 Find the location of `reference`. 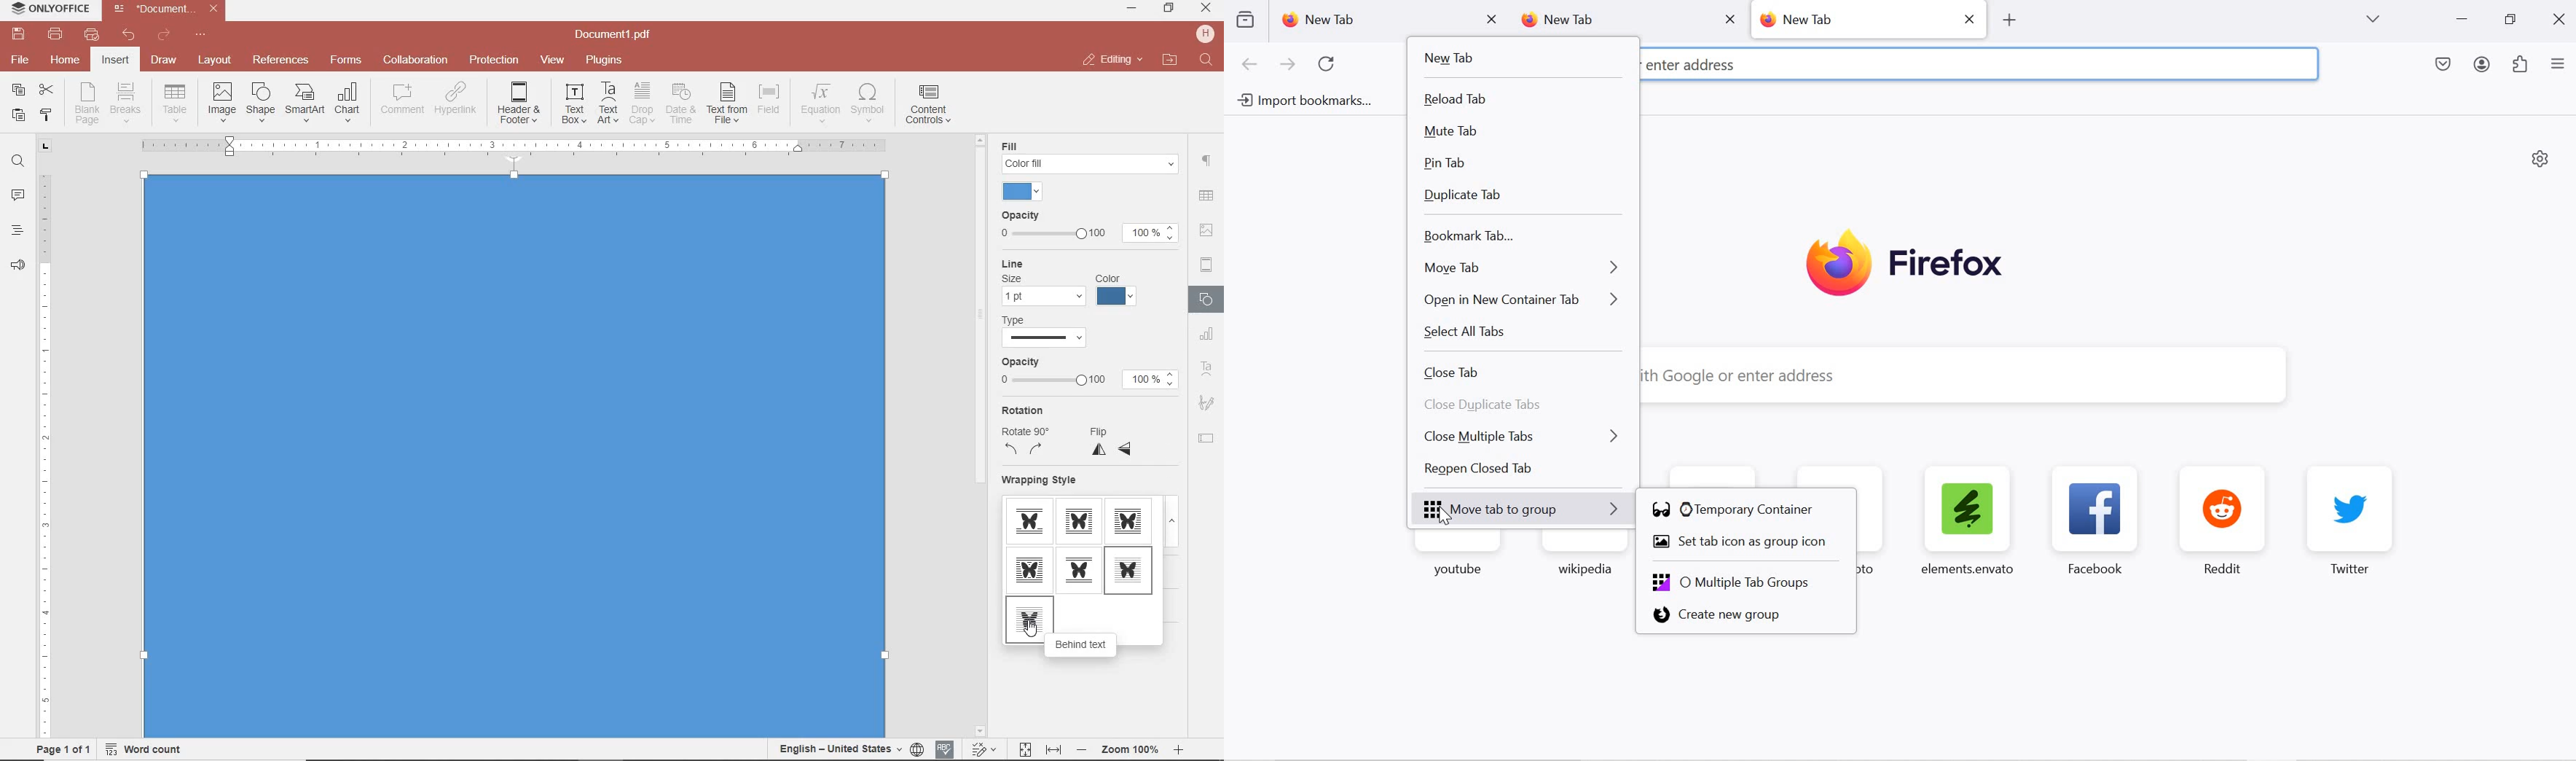

reference is located at coordinates (279, 61).